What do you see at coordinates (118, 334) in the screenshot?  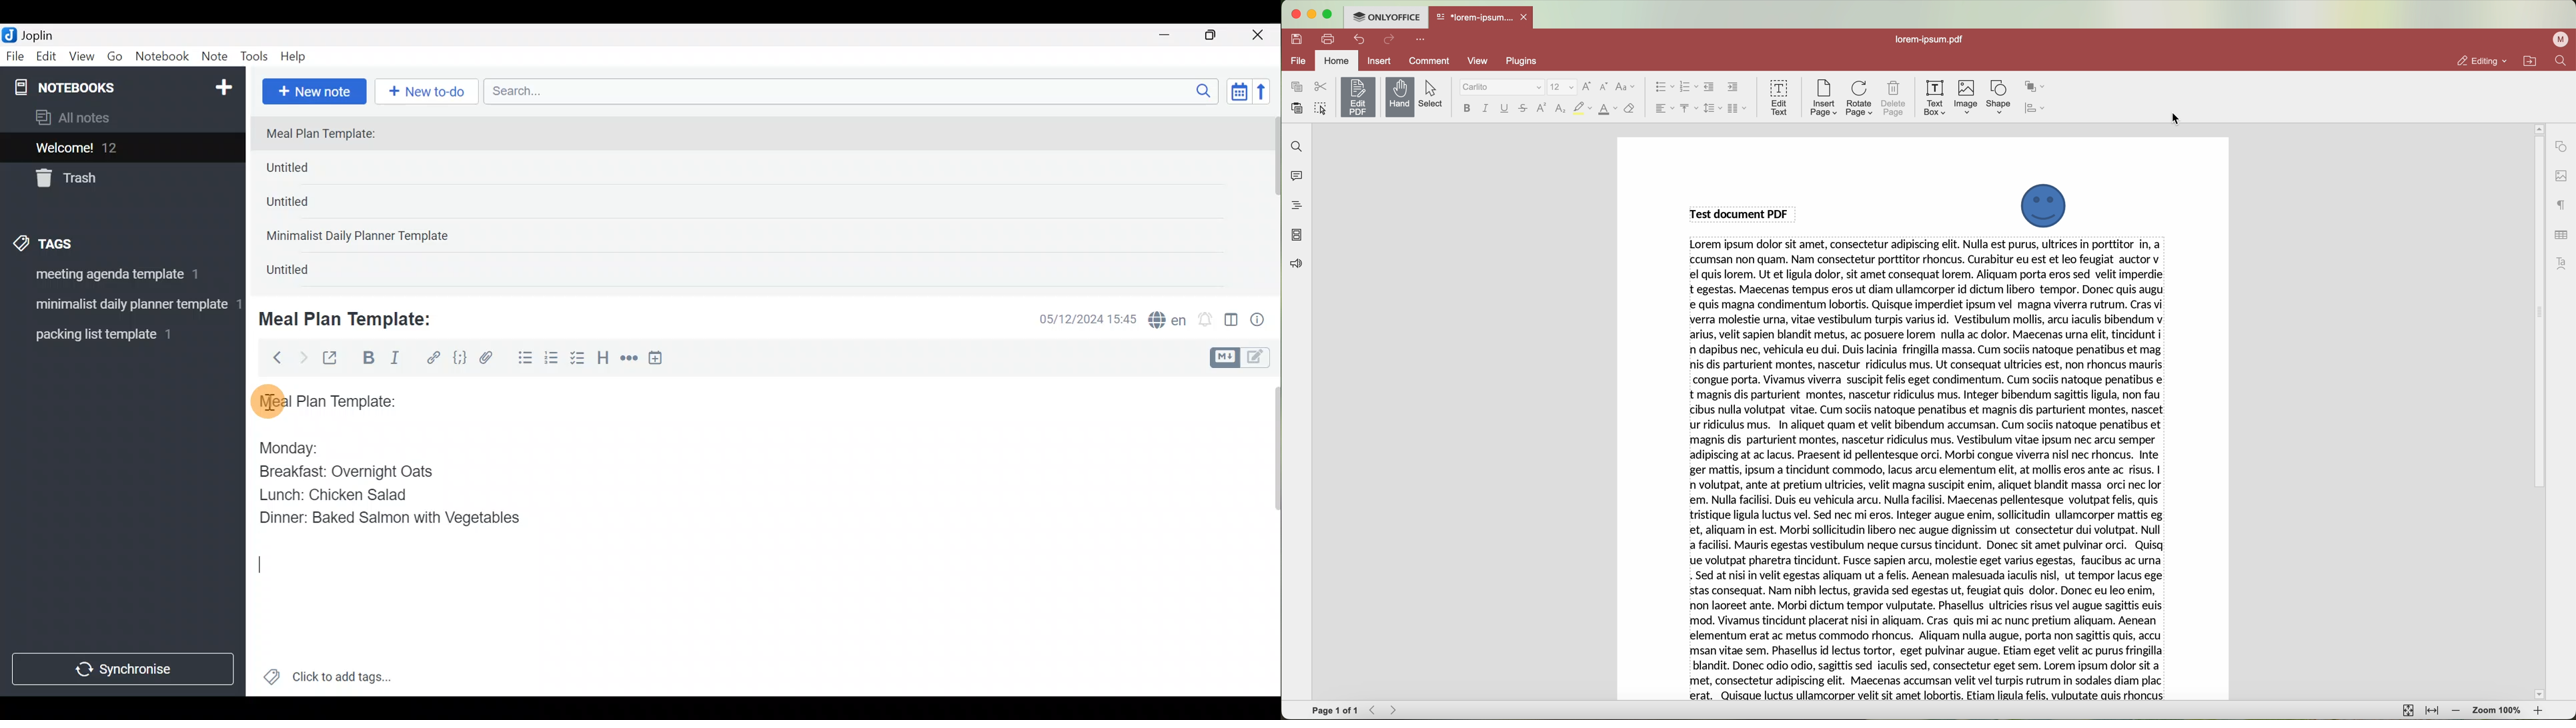 I see `Tag 3` at bounding box center [118, 334].